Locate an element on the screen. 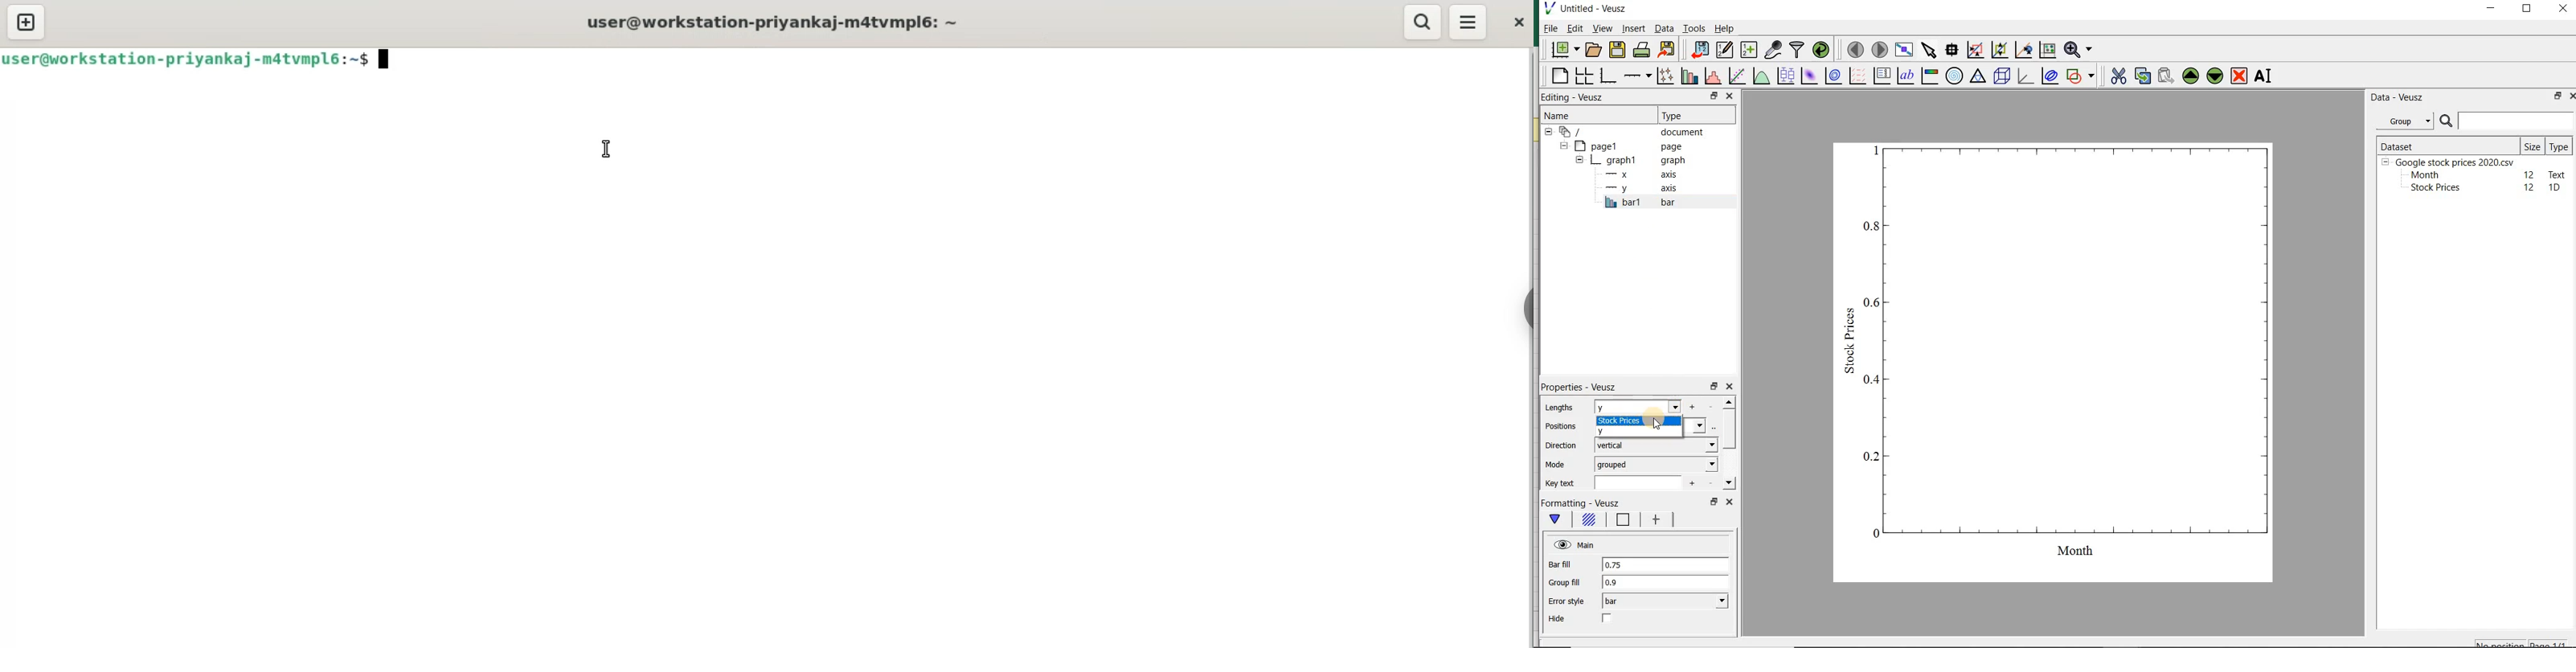  Tools is located at coordinates (1694, 29).